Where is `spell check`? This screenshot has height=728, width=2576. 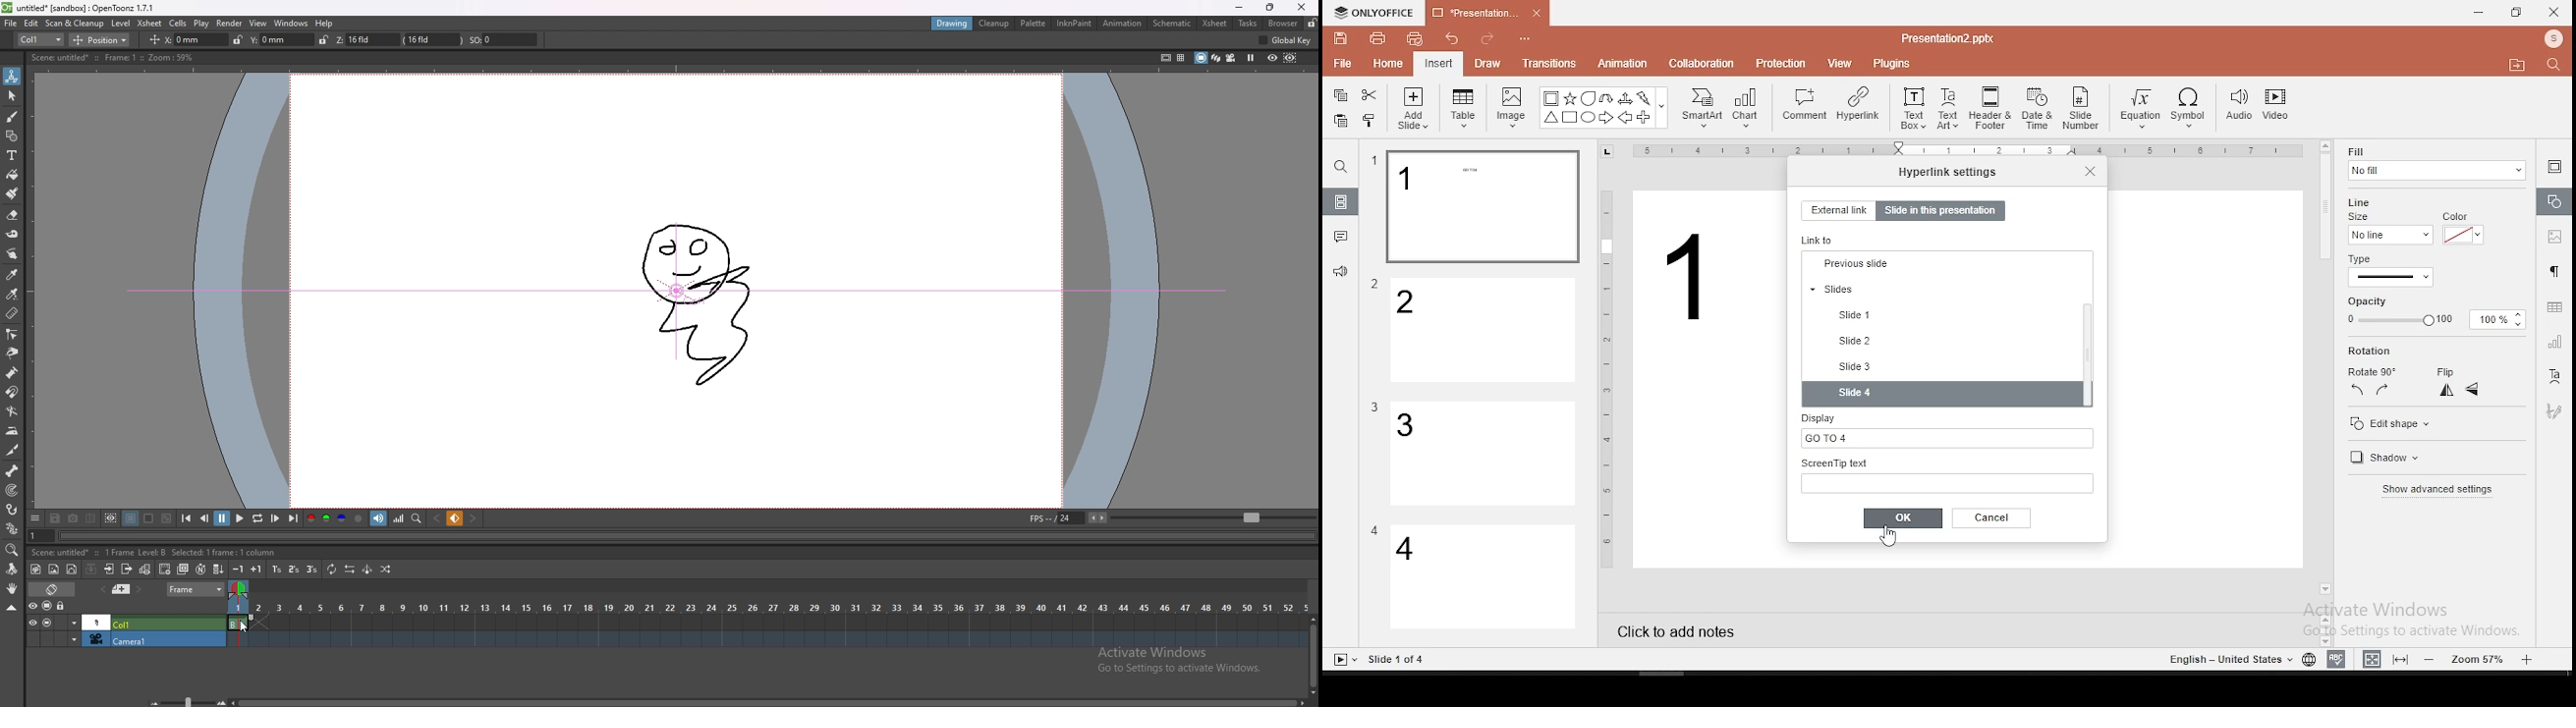 spell check is located at coordinates (2336, 659).